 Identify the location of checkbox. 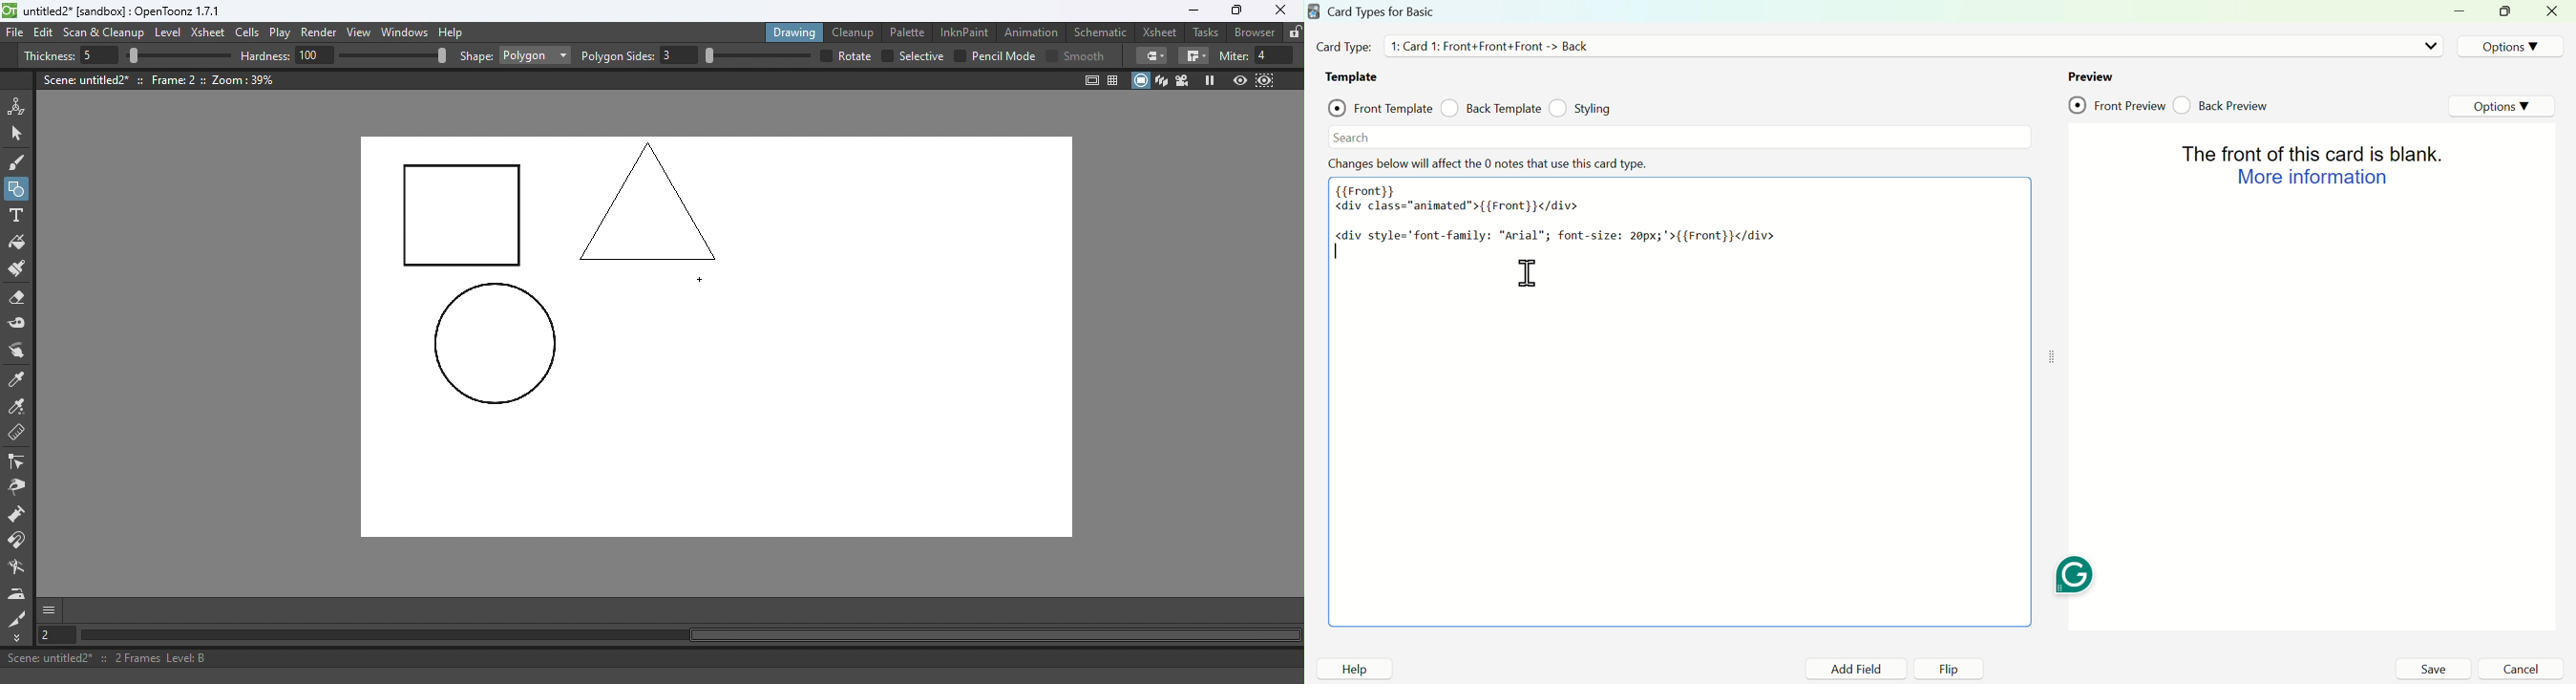
(886, 56).